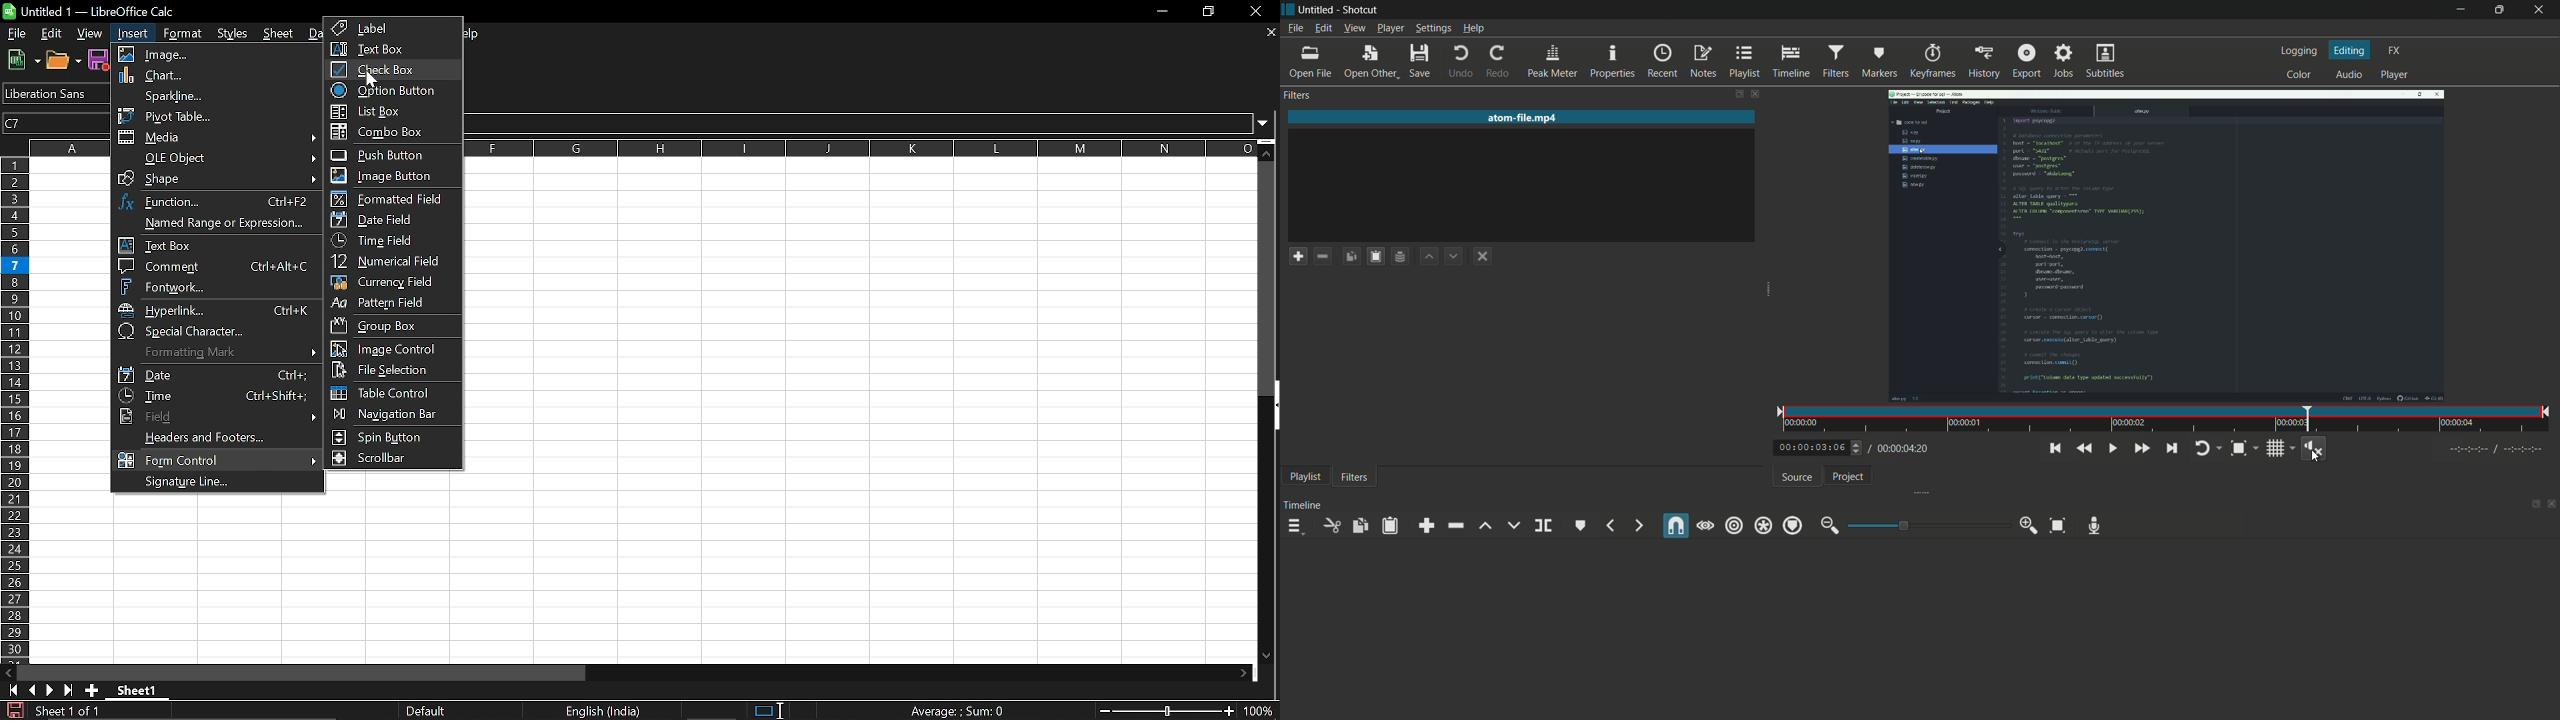 Image resolution: width=2576 pixels, height=728 pixels. Describe the element at coordinates (1482, 527) in the screenshot. I see `lift` at that location.